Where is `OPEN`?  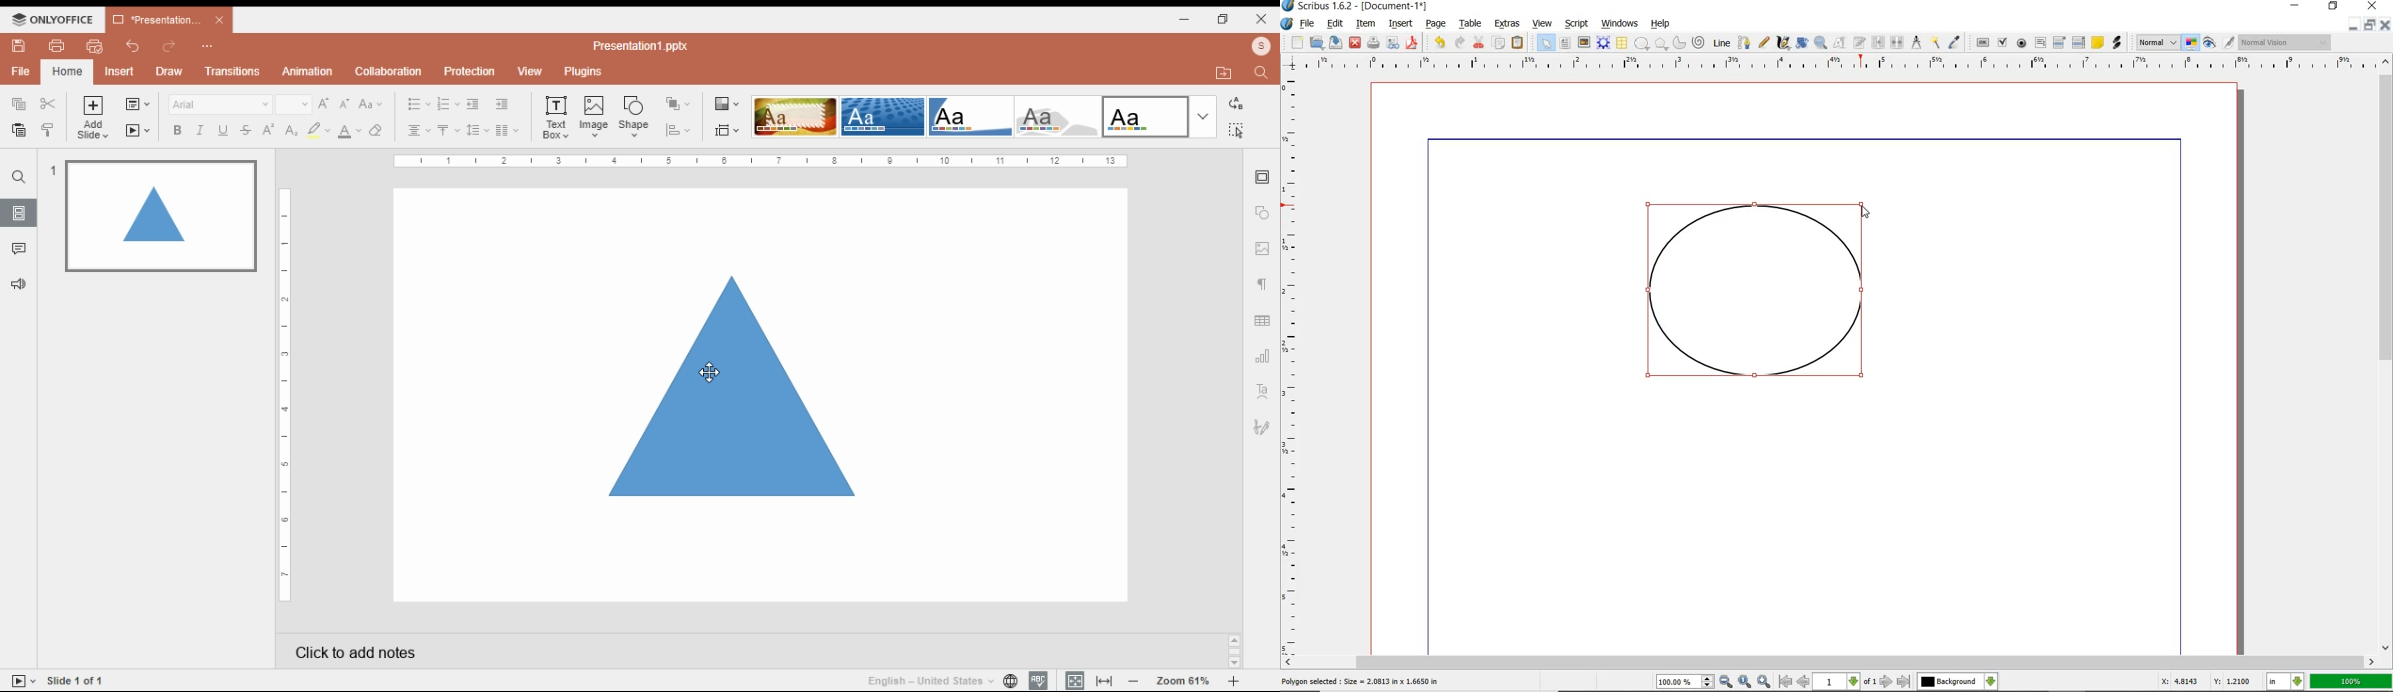
OPEN is located at coordinates (1316, 42).